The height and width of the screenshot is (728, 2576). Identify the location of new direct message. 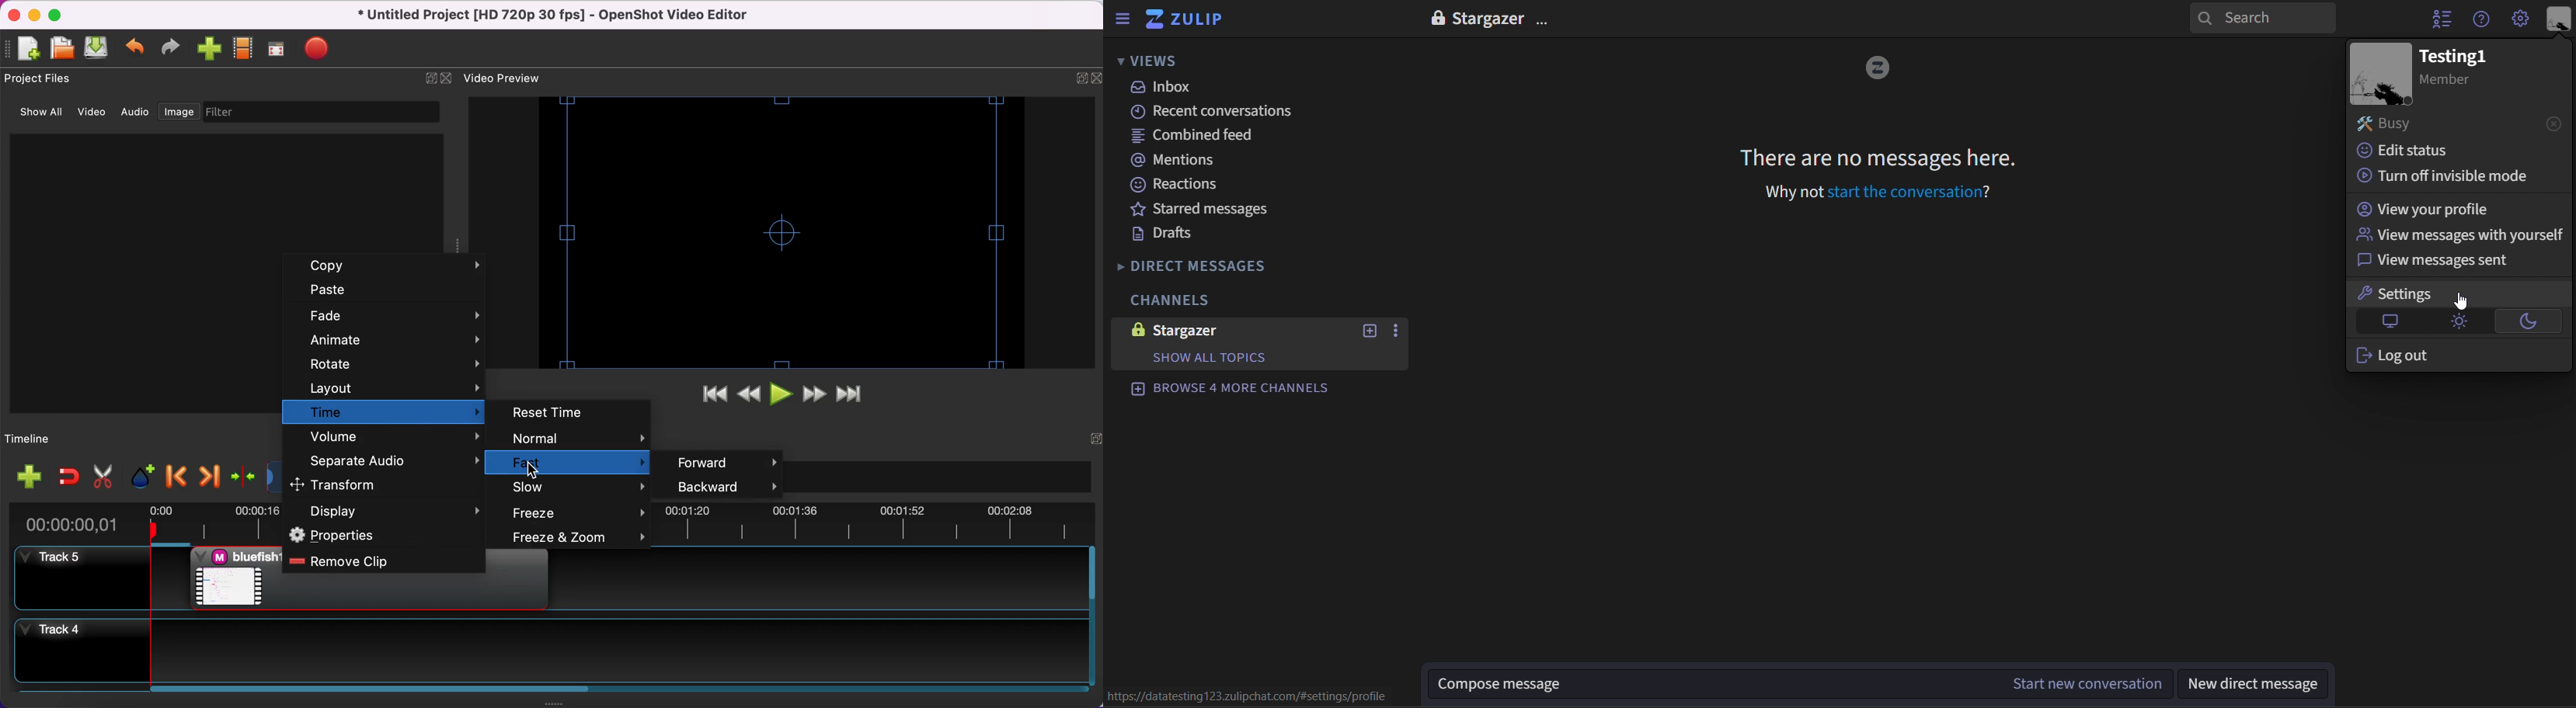
(2262, 684).